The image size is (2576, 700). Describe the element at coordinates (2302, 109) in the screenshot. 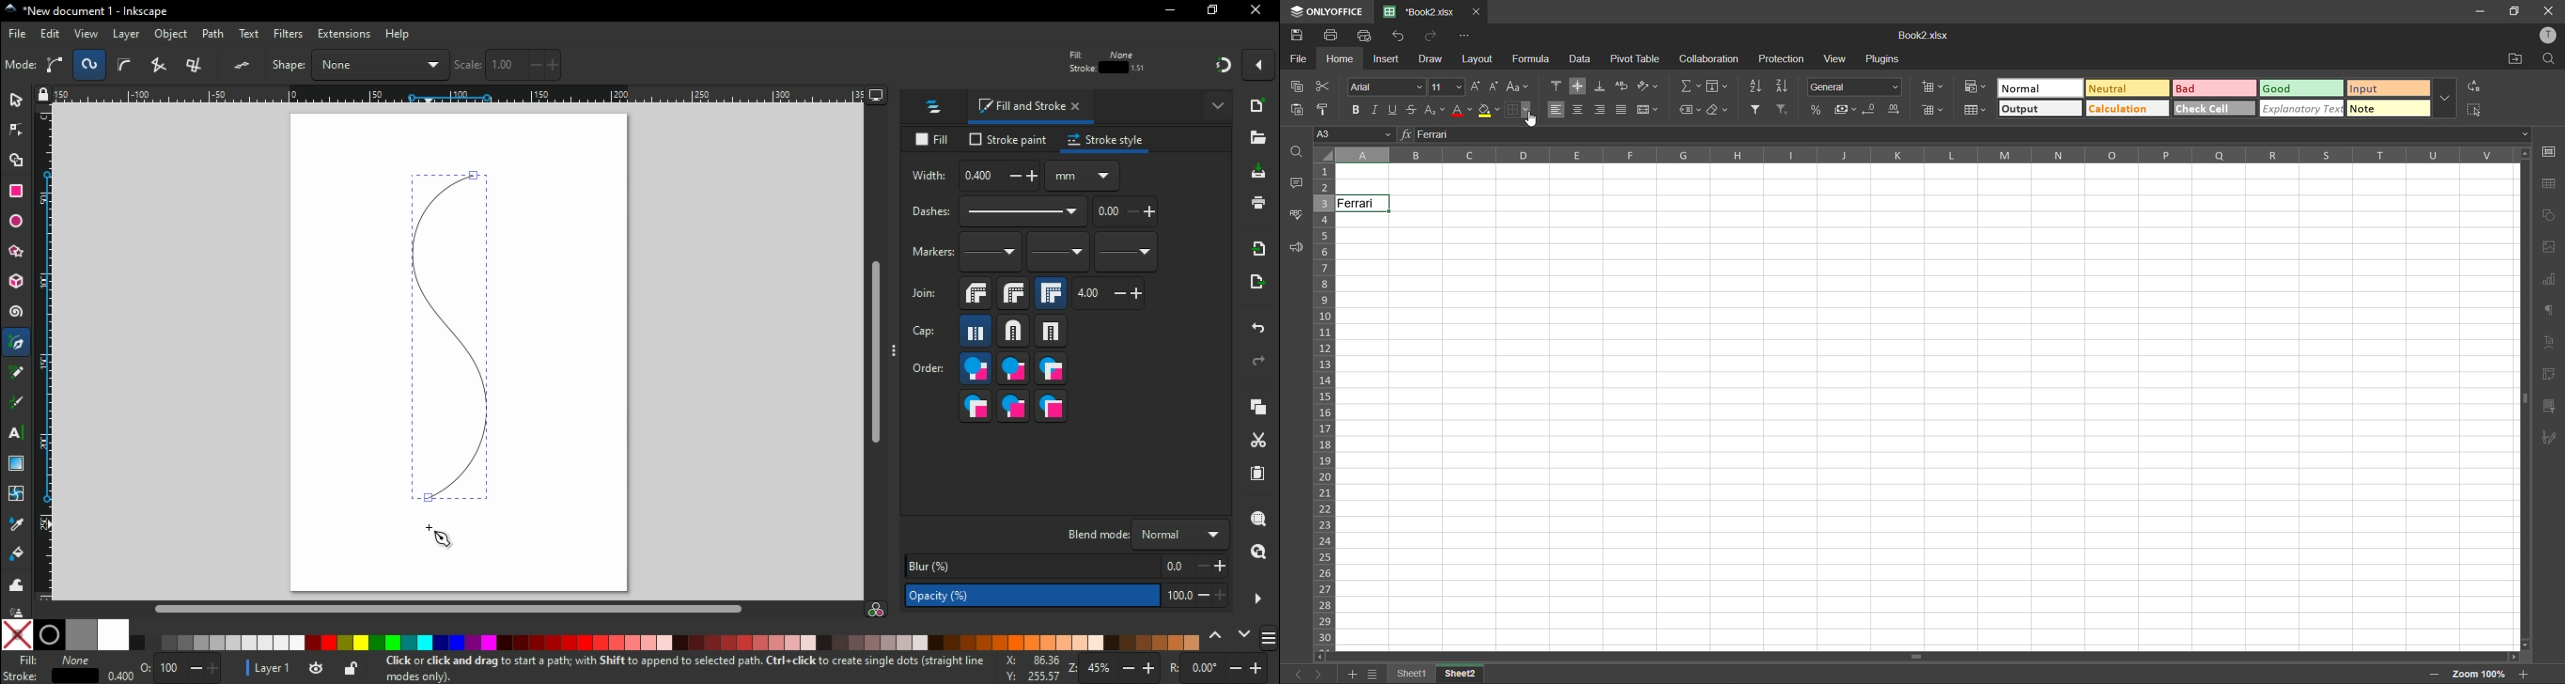

I see `explanatory text` at that location.